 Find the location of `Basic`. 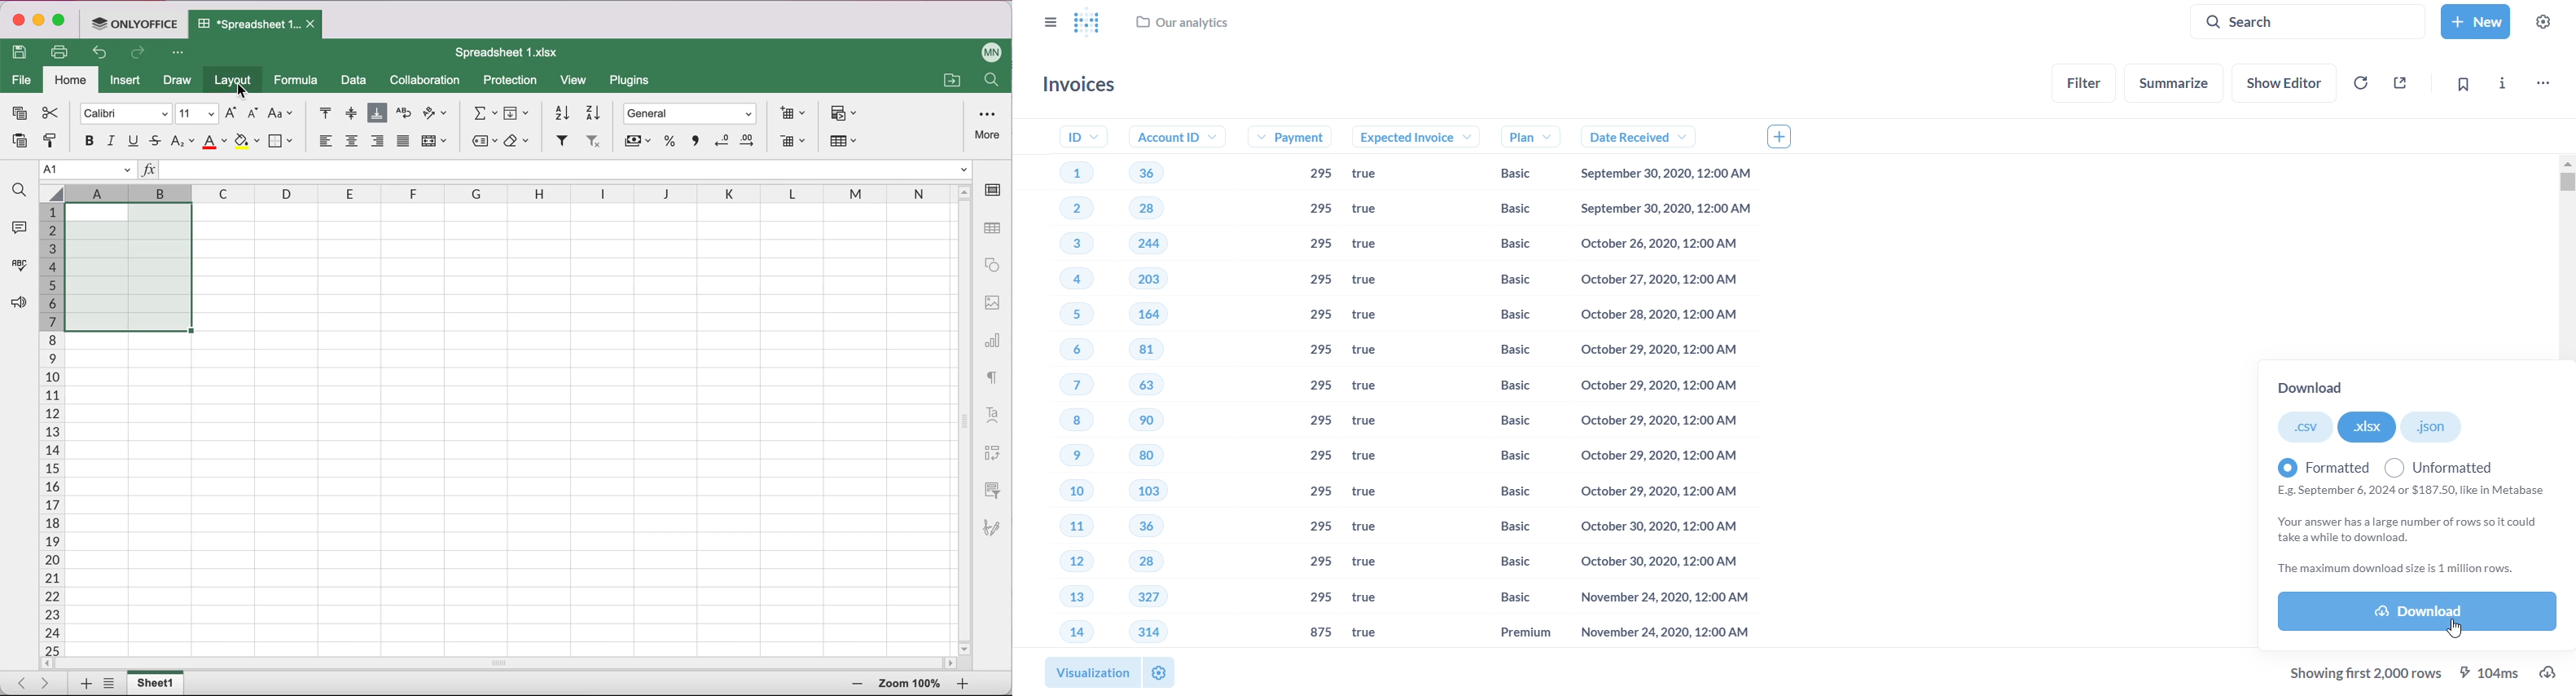

Basic is located at coordinates (1504, 315).